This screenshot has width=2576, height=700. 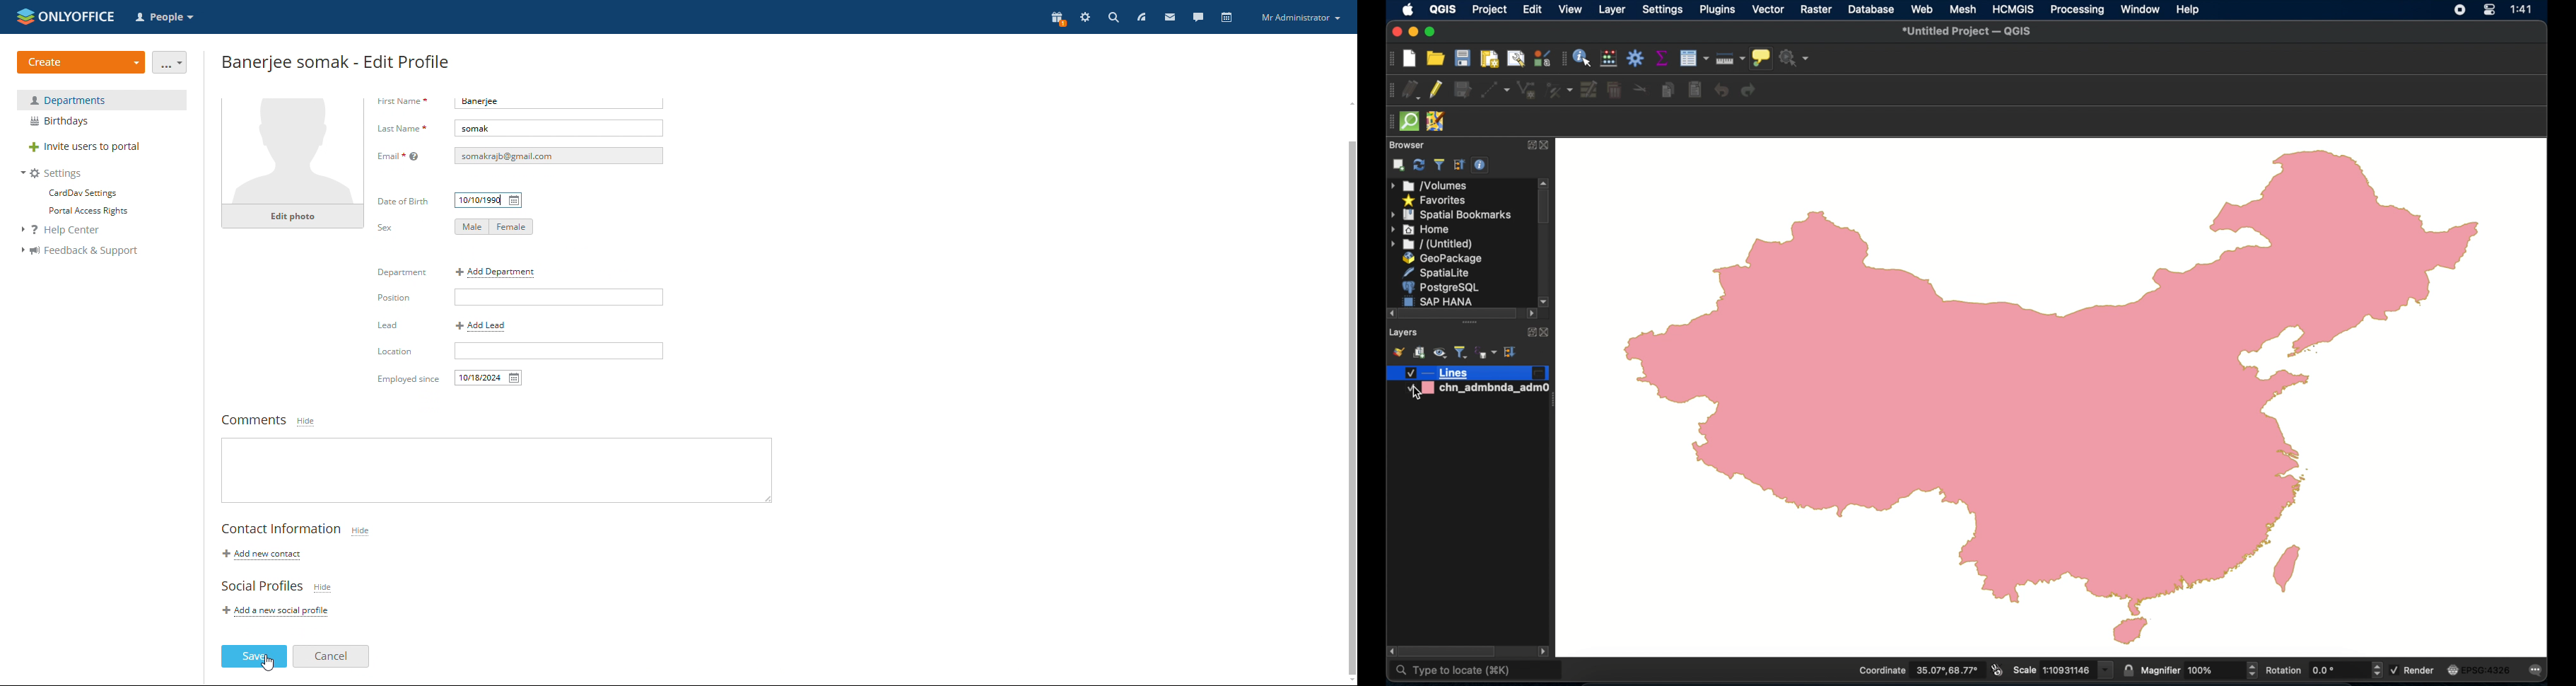 What do you see at coordinates (1420, 229) in the screenshot?
I see `home` at bounding box center [1420, 229].